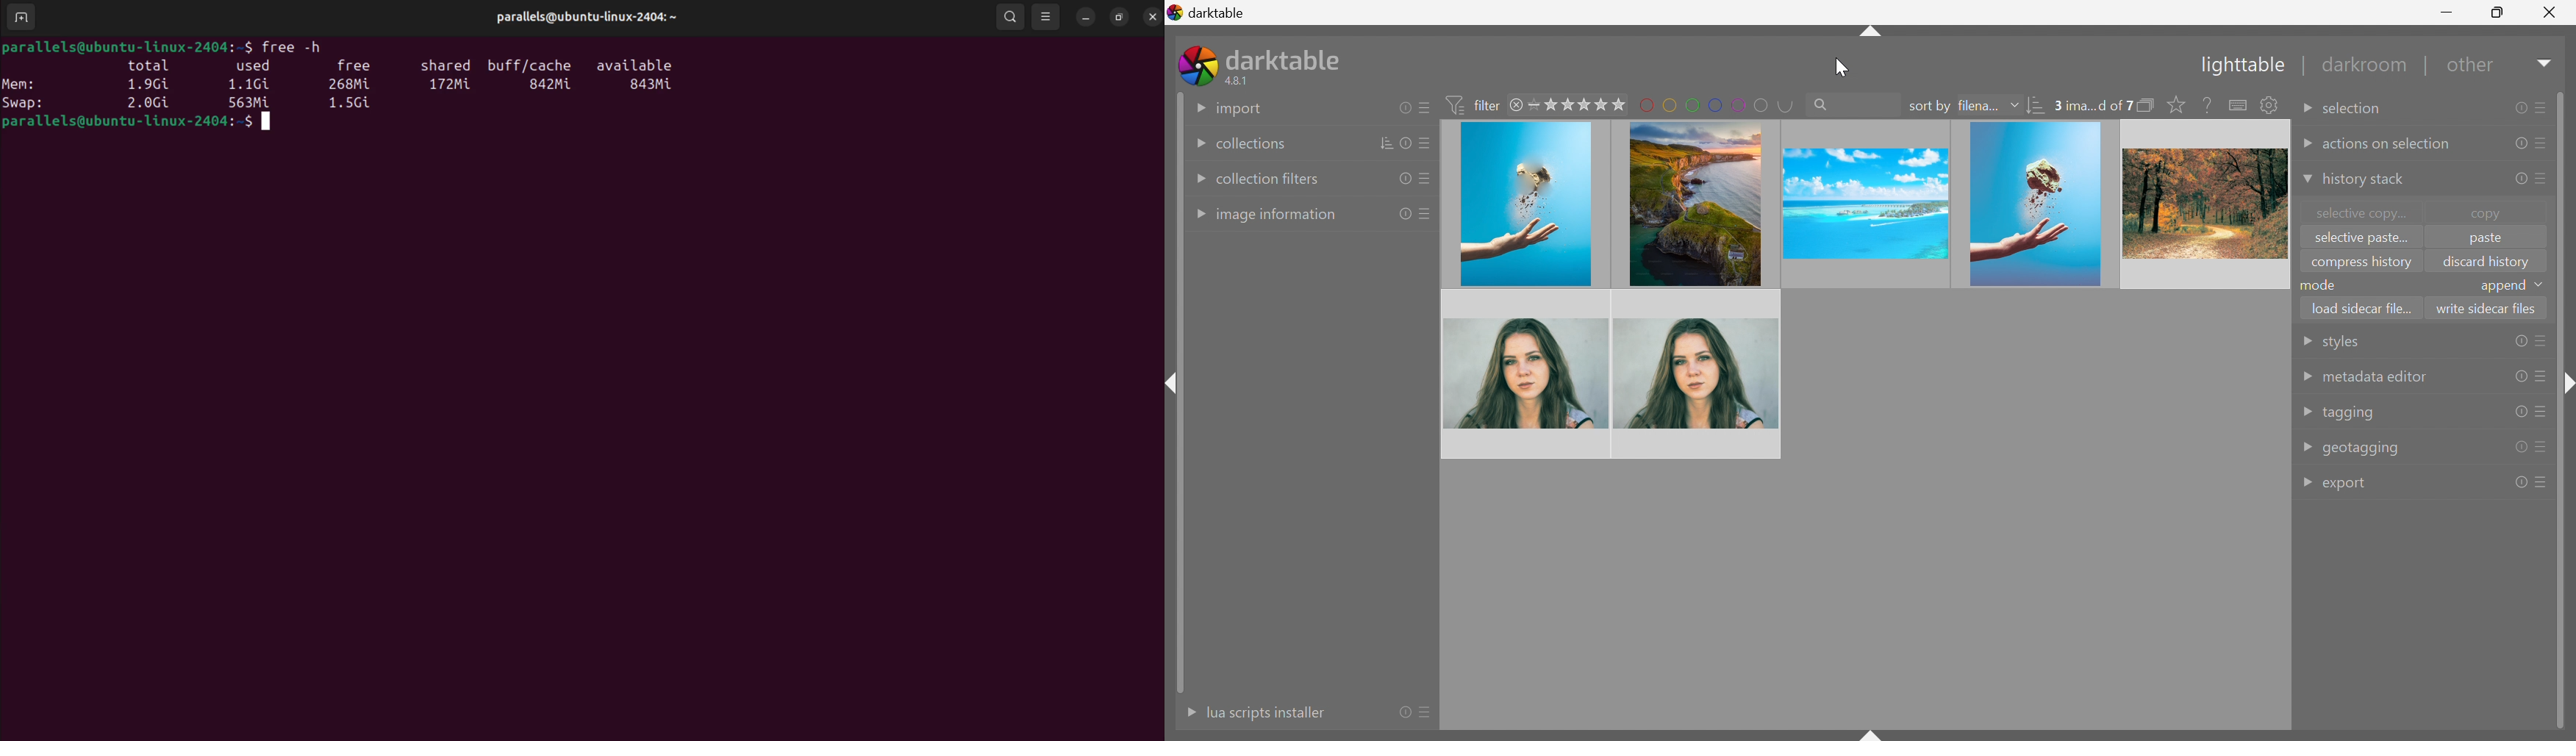  Describe the element at coordinates (2520, 411) in the screenshot. I see `reset` at that location.